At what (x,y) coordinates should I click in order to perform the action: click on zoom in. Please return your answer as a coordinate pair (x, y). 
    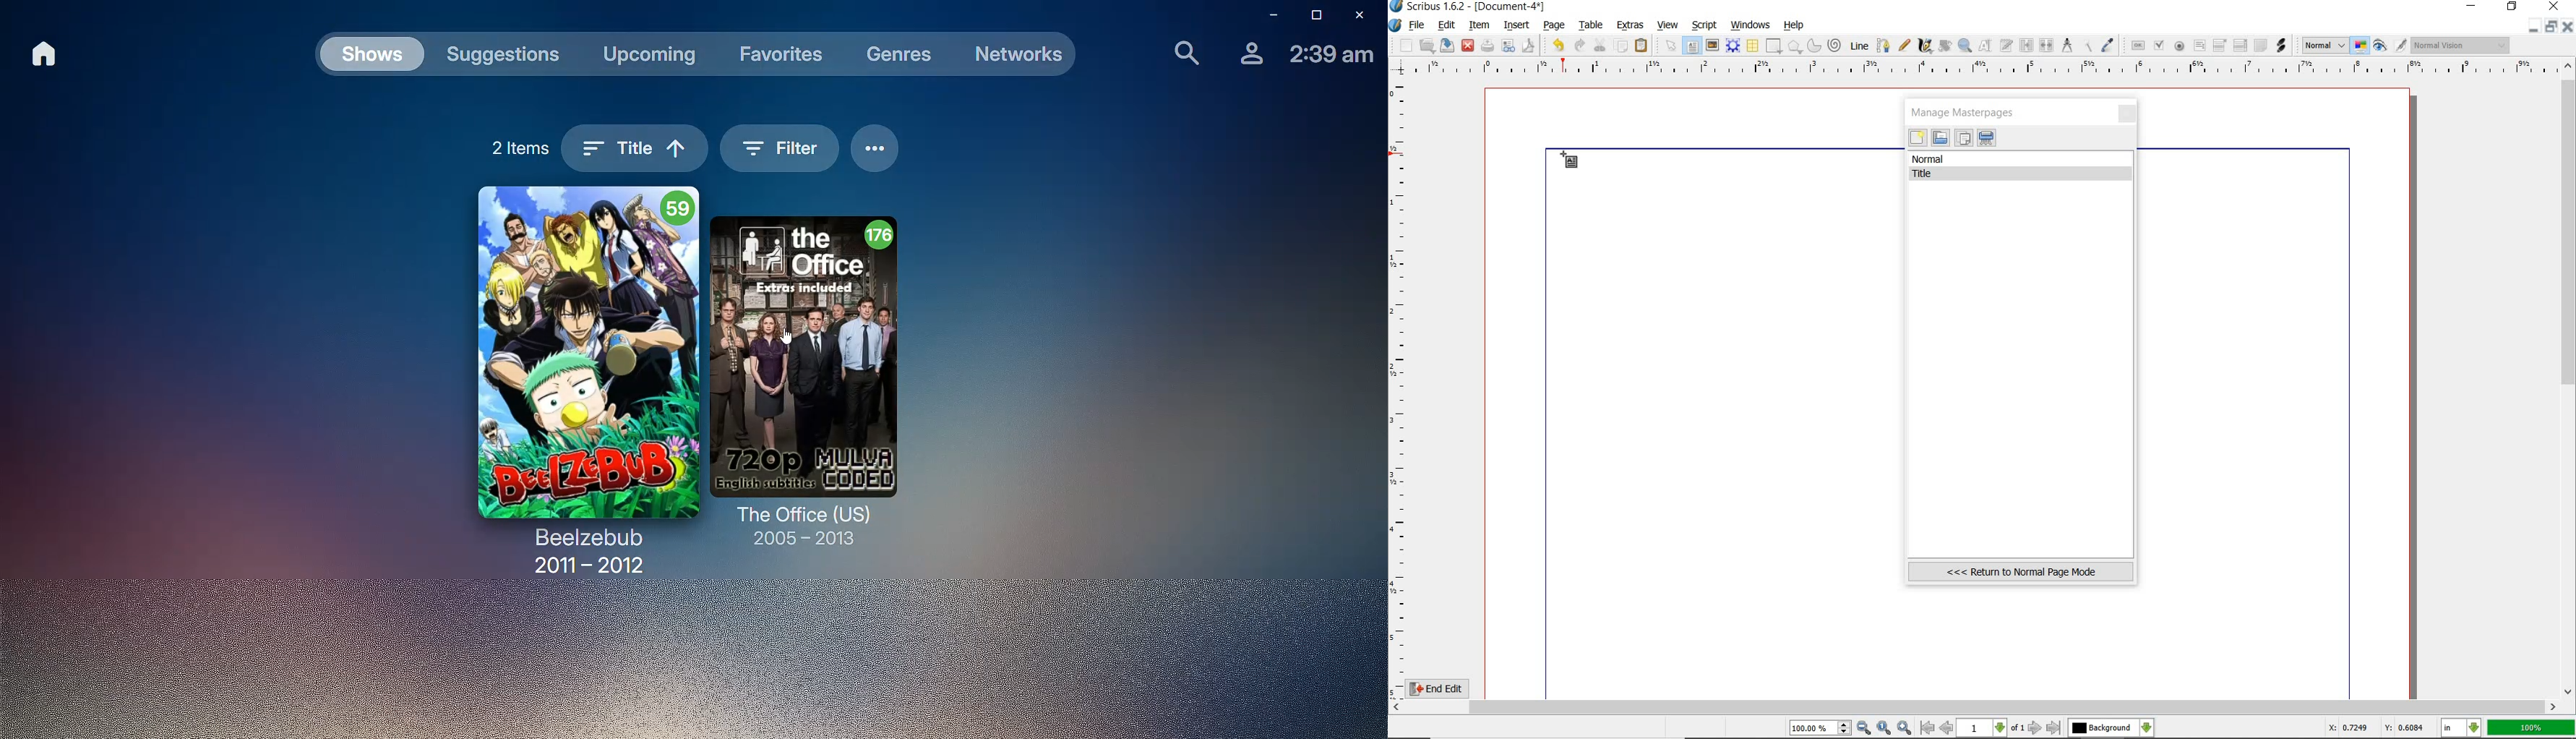
    Looking at the image, I should click on (1904, 727).